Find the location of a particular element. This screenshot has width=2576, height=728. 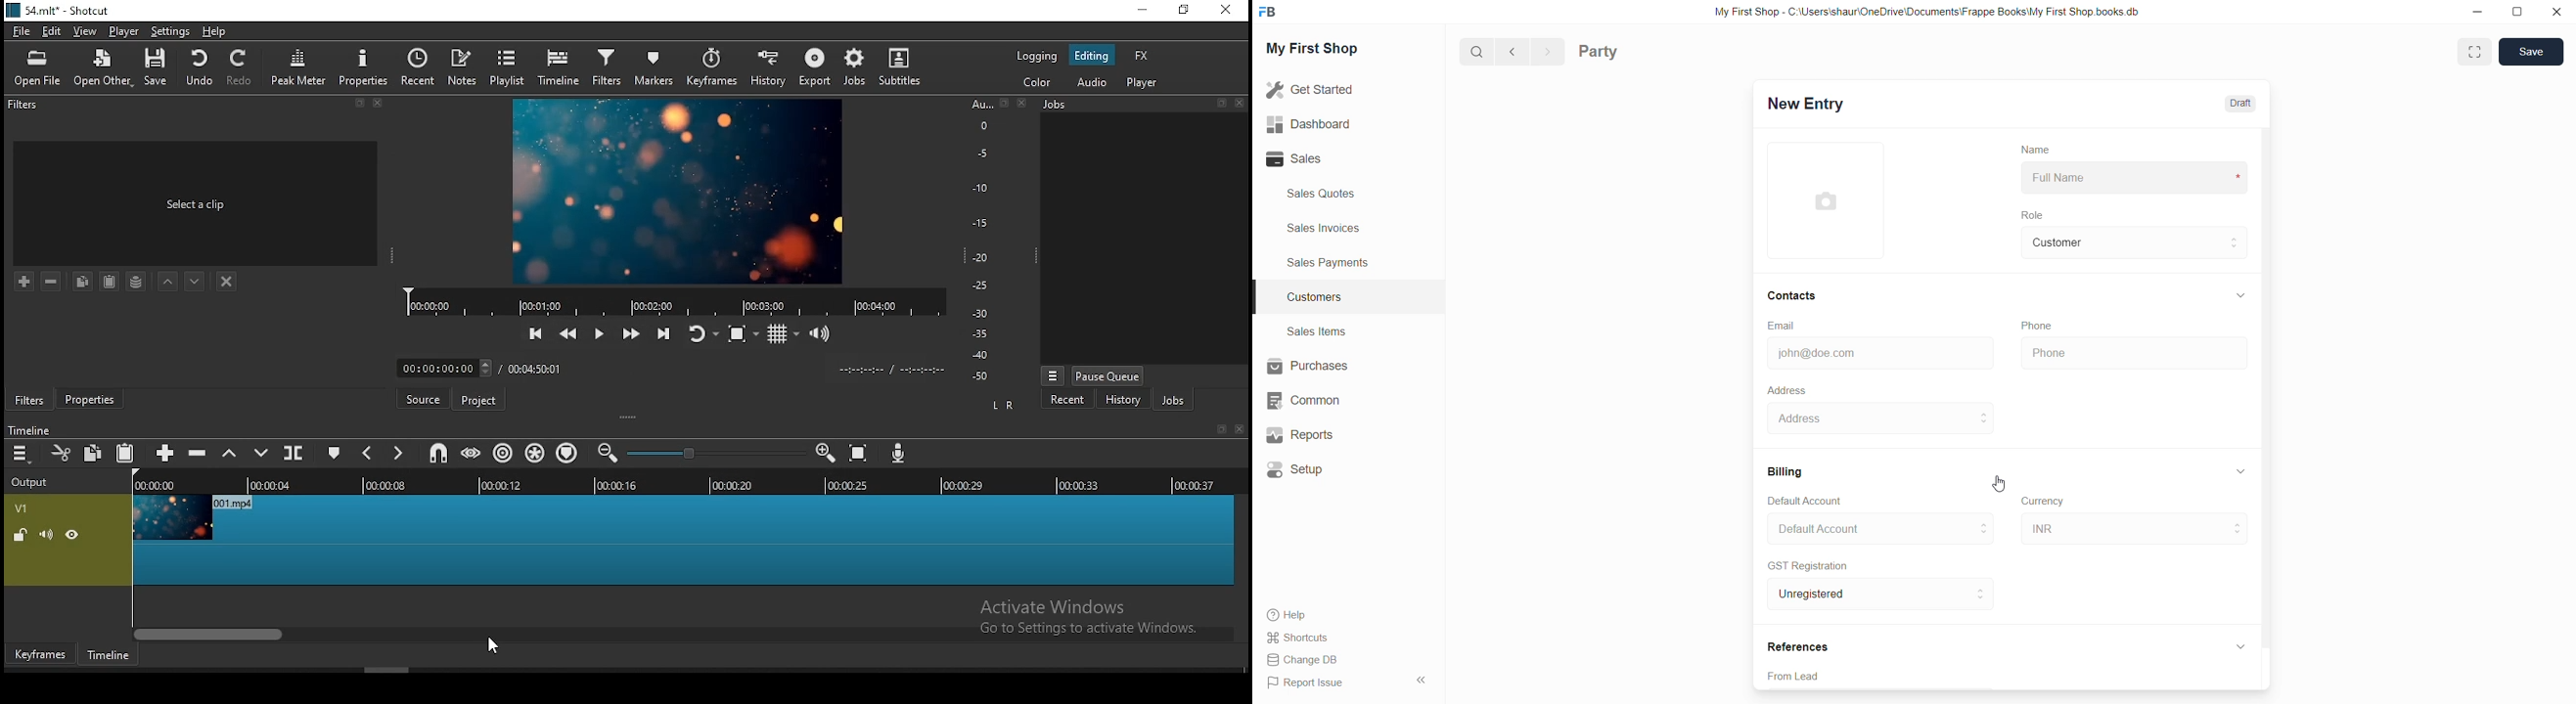

toggle player looping is located at coordinates (701, 332).